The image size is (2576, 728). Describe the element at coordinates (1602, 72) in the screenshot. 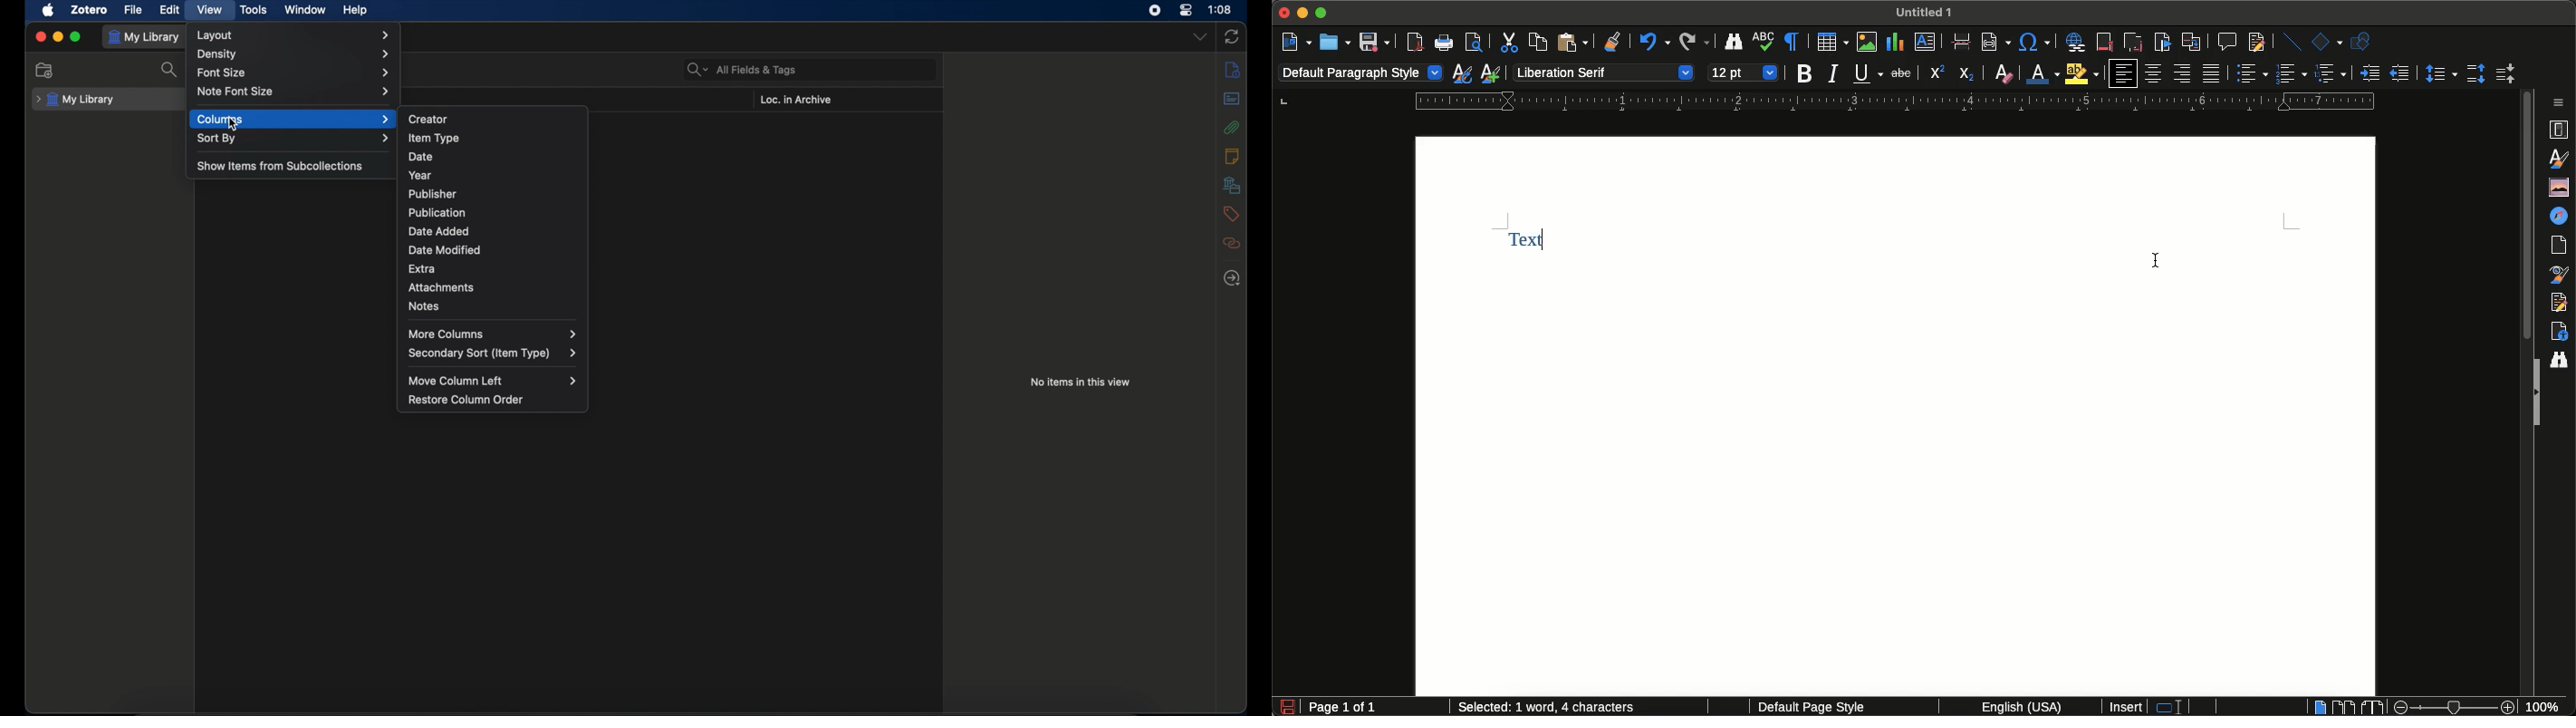

I see `Font style` at that location.